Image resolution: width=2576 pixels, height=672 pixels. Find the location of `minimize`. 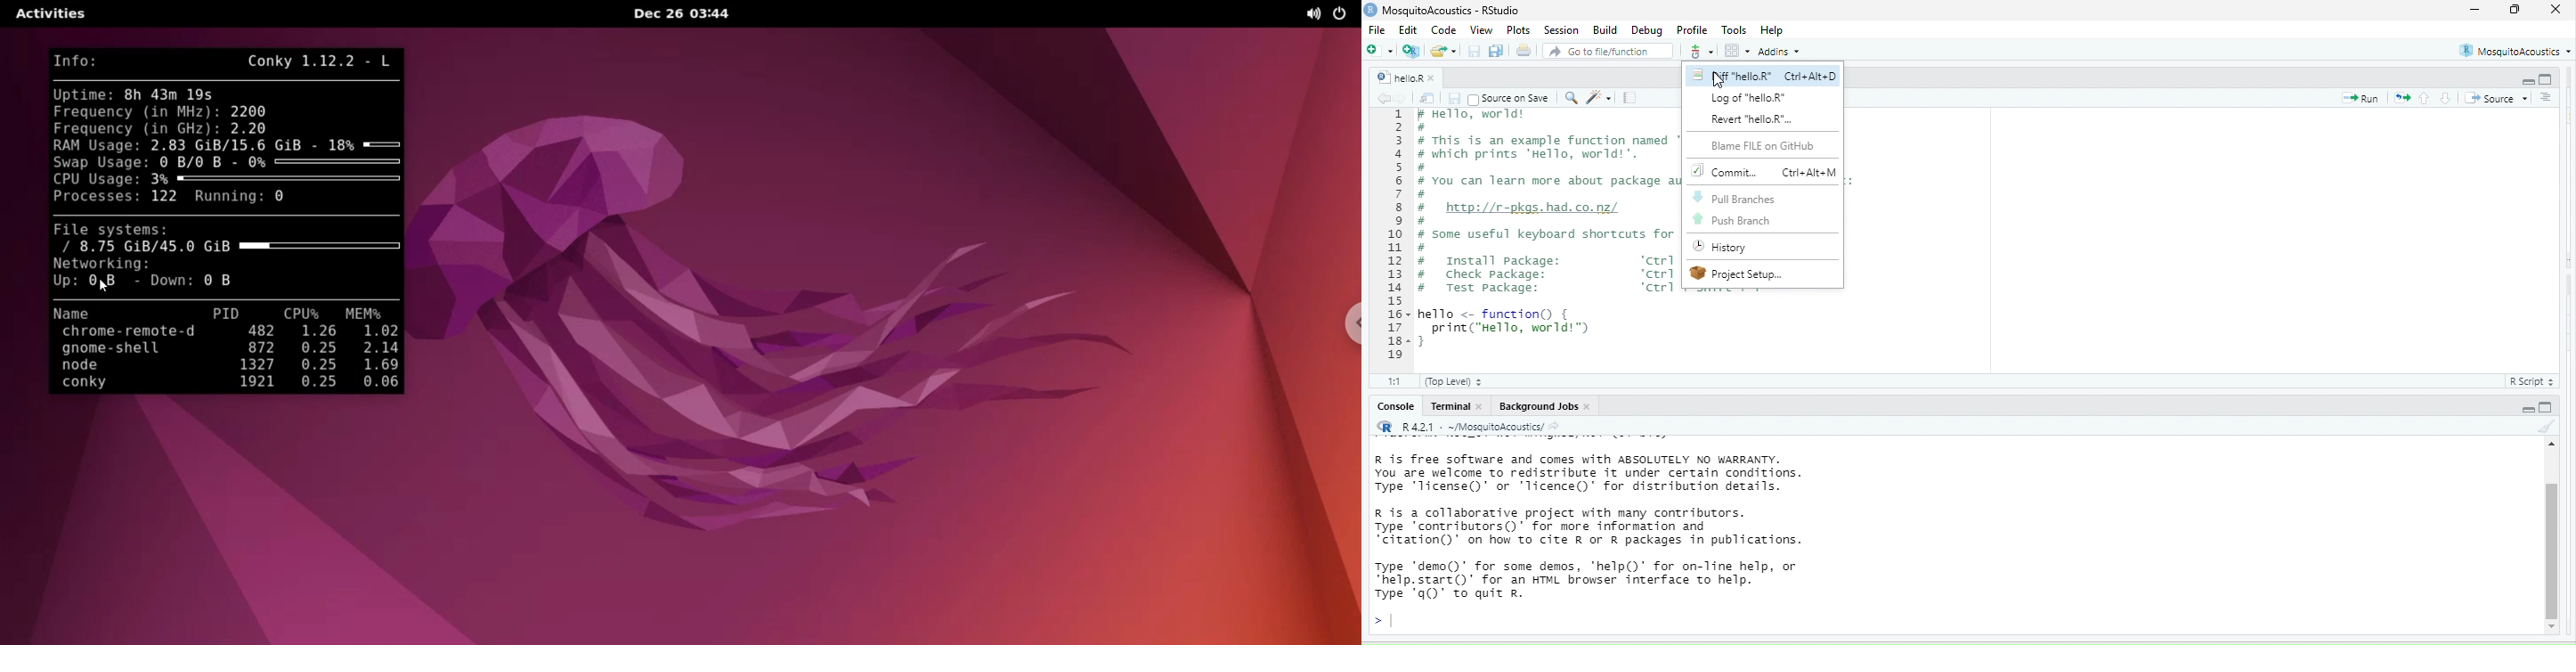

minimize is located at coordinates (2477, 10).